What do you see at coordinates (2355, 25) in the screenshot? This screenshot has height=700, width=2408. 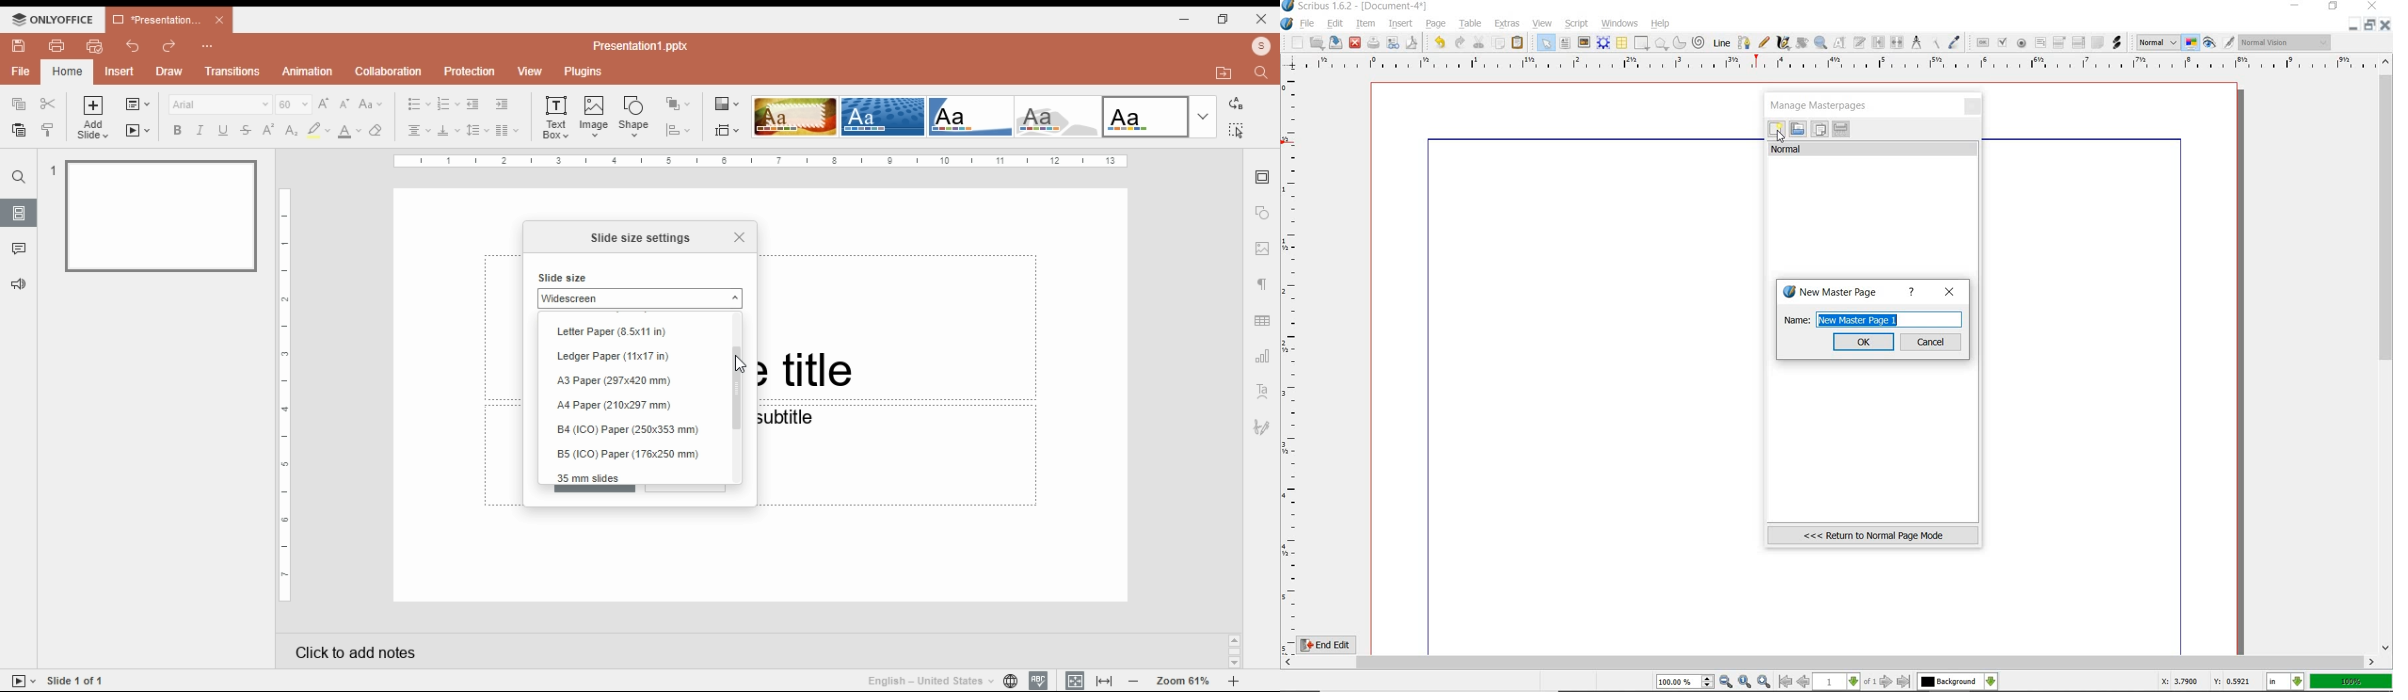 I see `minimize` at bounding box center [2355, 25].